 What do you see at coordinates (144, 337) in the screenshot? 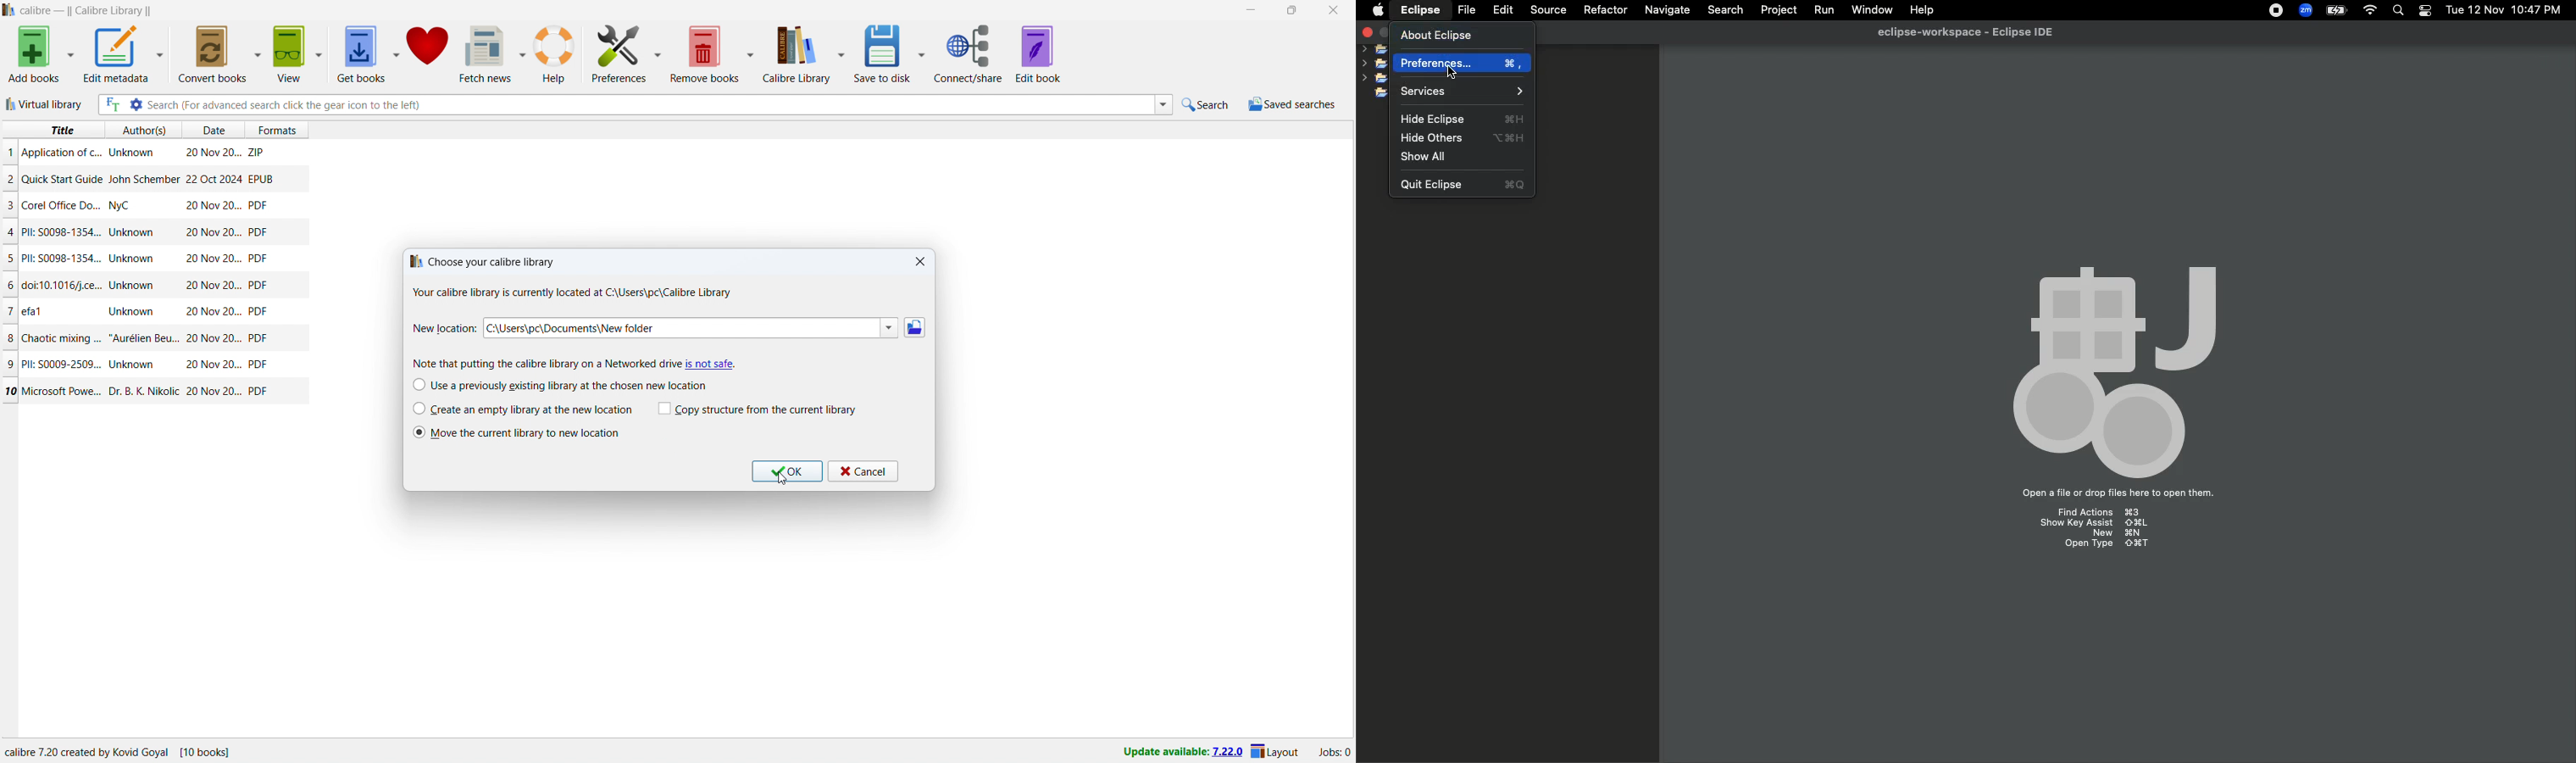
I see `Author` at bounding box center [144, 337].